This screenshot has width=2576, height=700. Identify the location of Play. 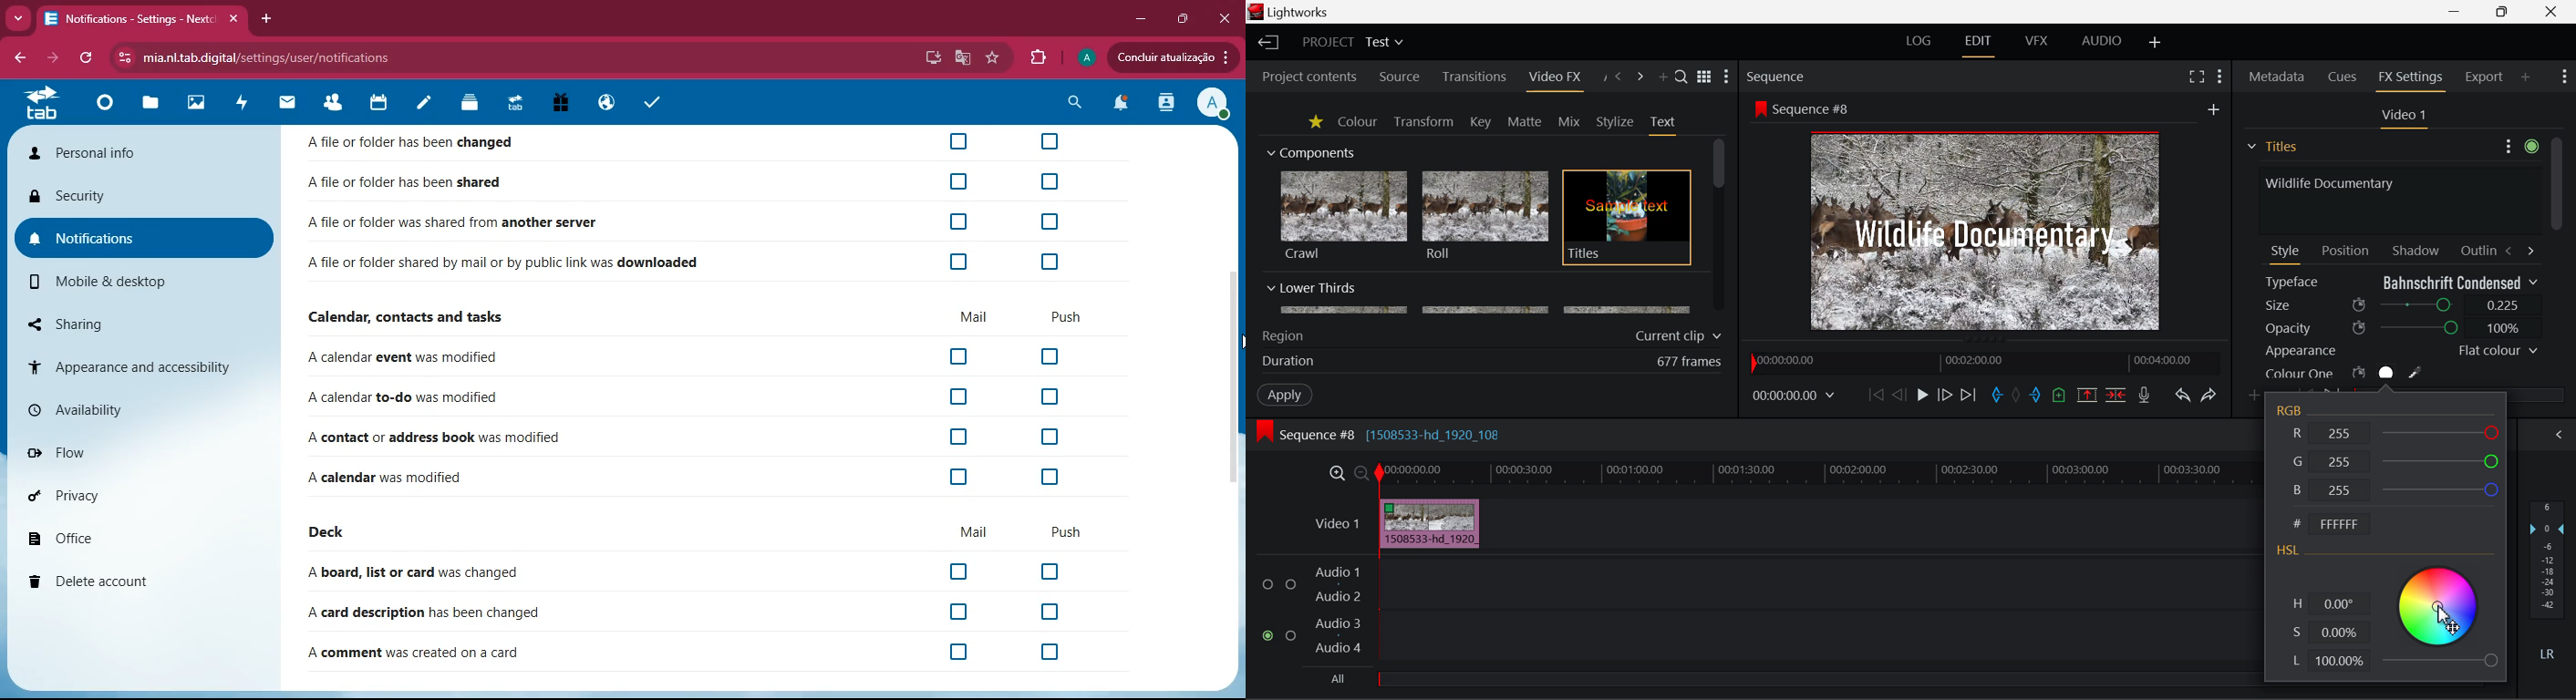
(1923, 394).